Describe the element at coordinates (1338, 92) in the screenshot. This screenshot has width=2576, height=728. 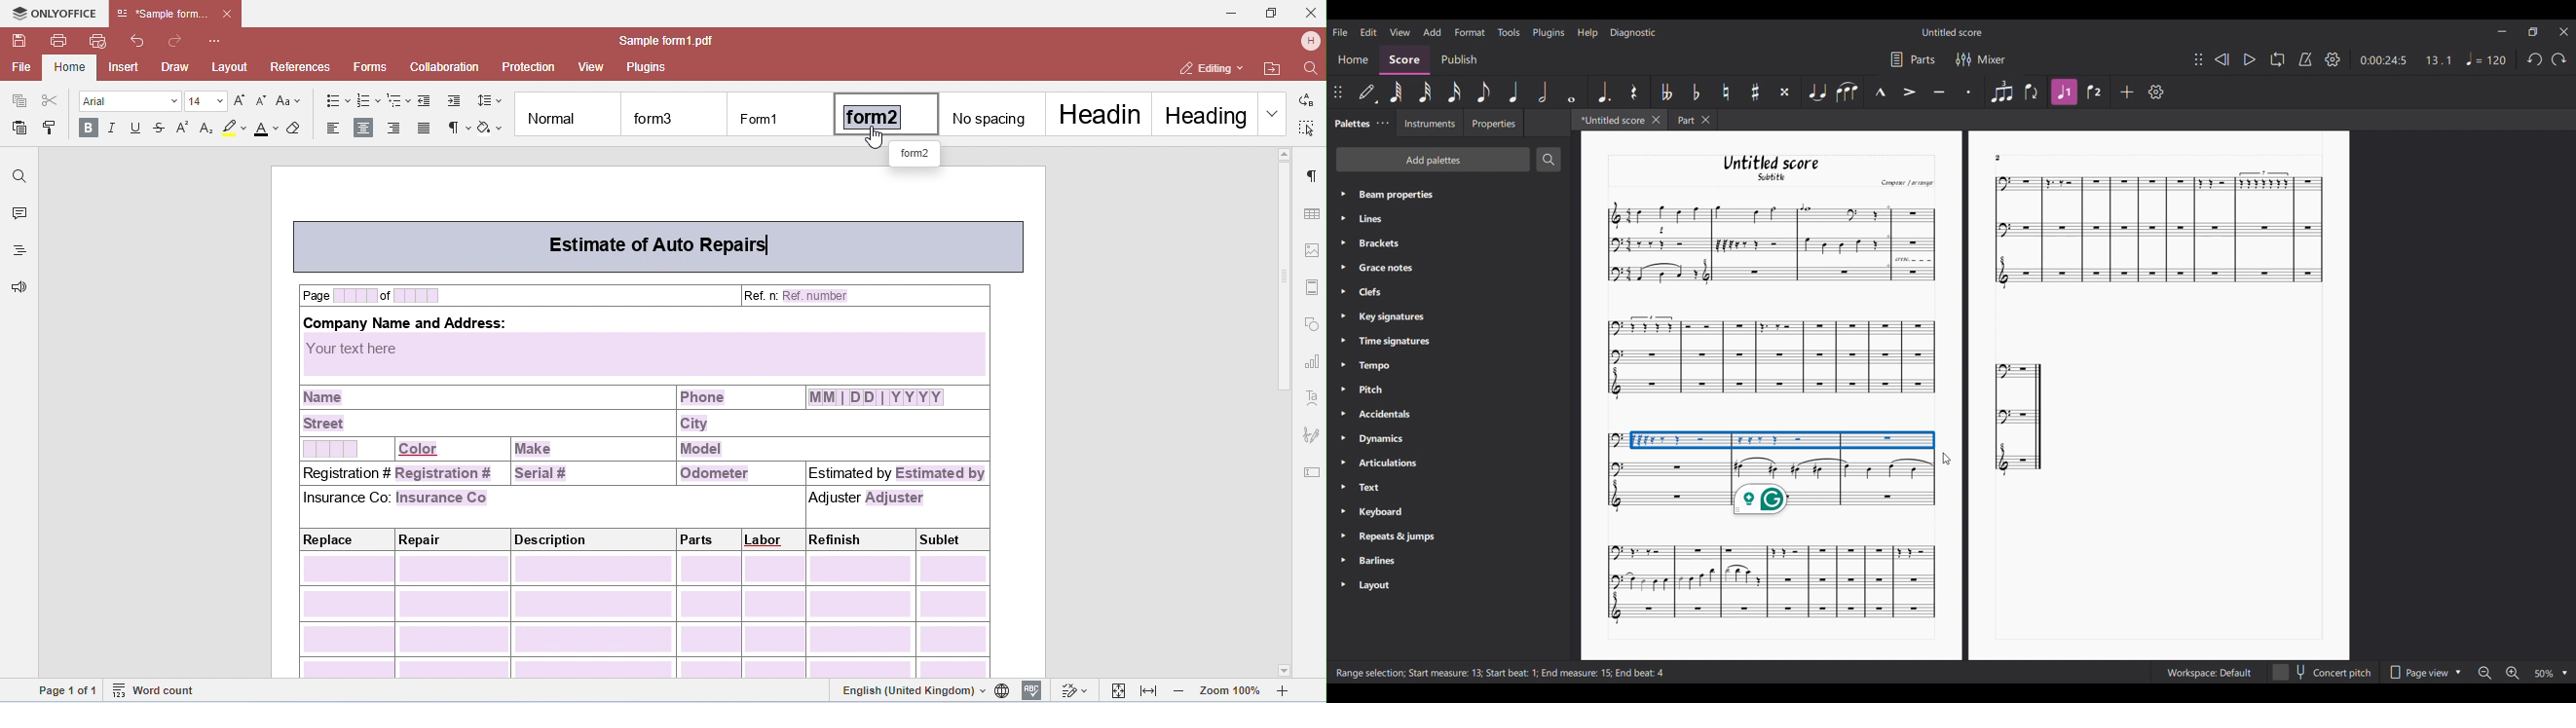
I see `Change position` at that location.